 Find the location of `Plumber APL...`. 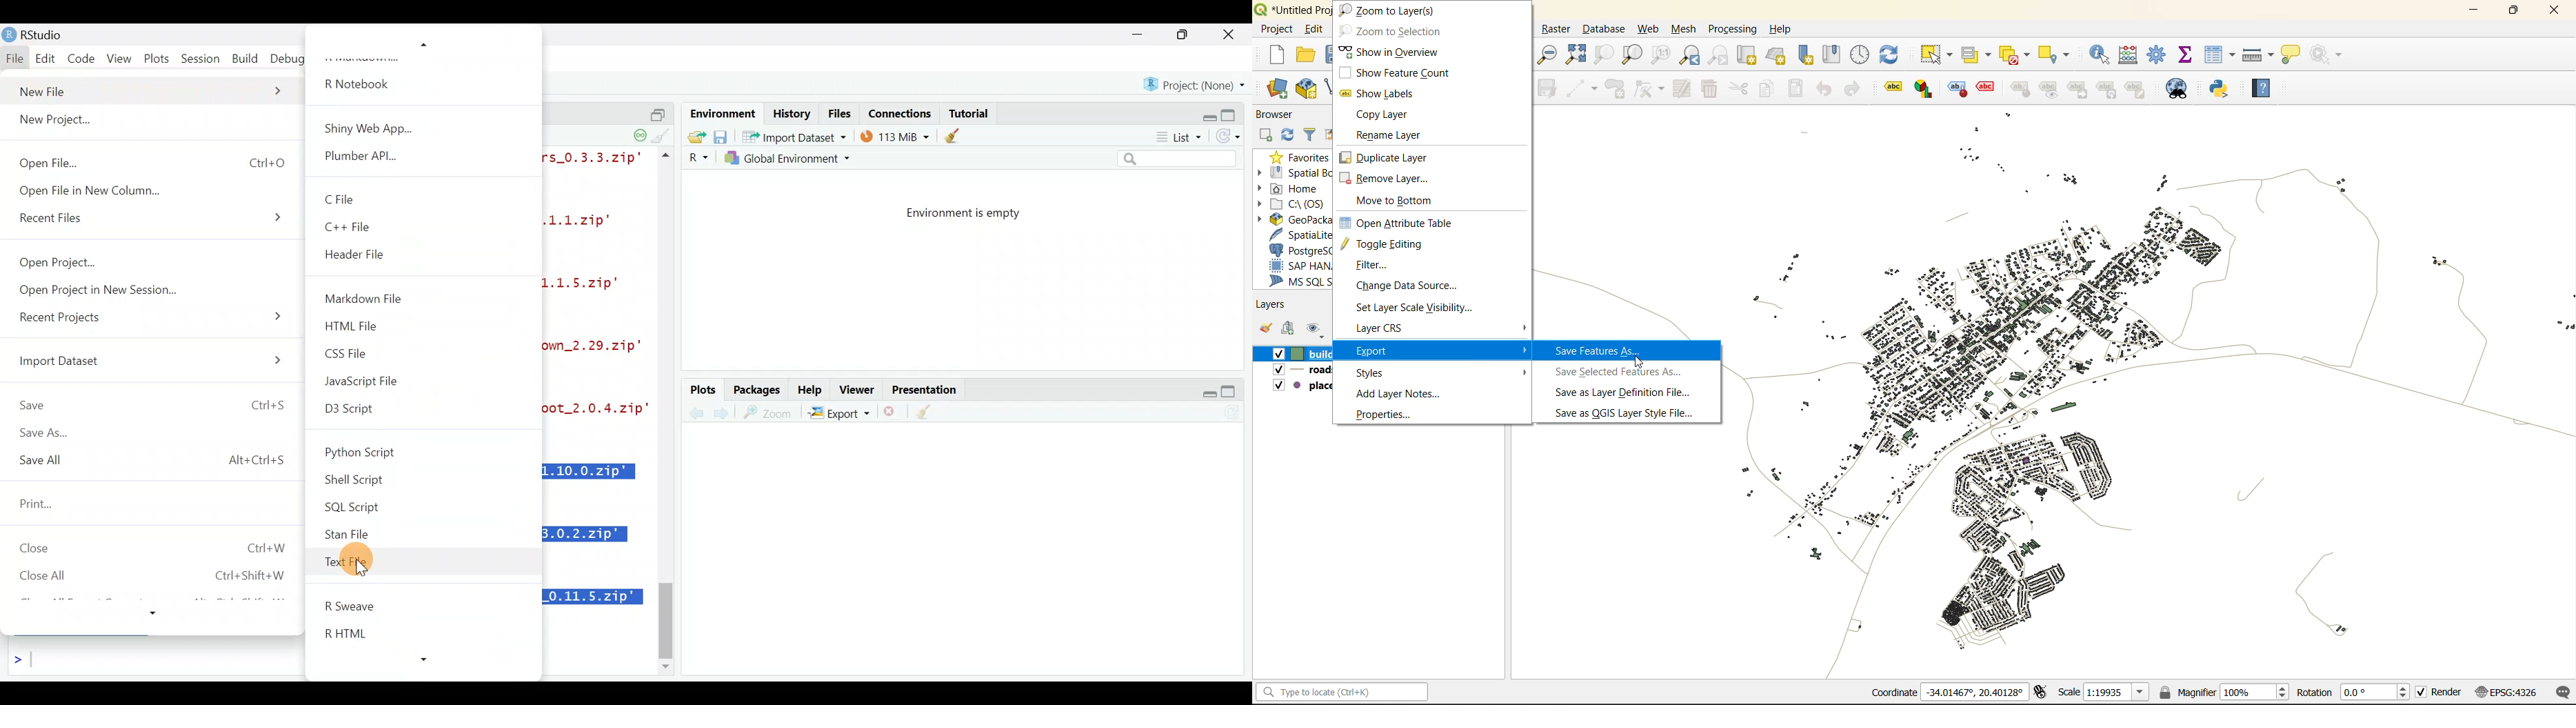

Plumber APL... is located at coordinates (367, 157).